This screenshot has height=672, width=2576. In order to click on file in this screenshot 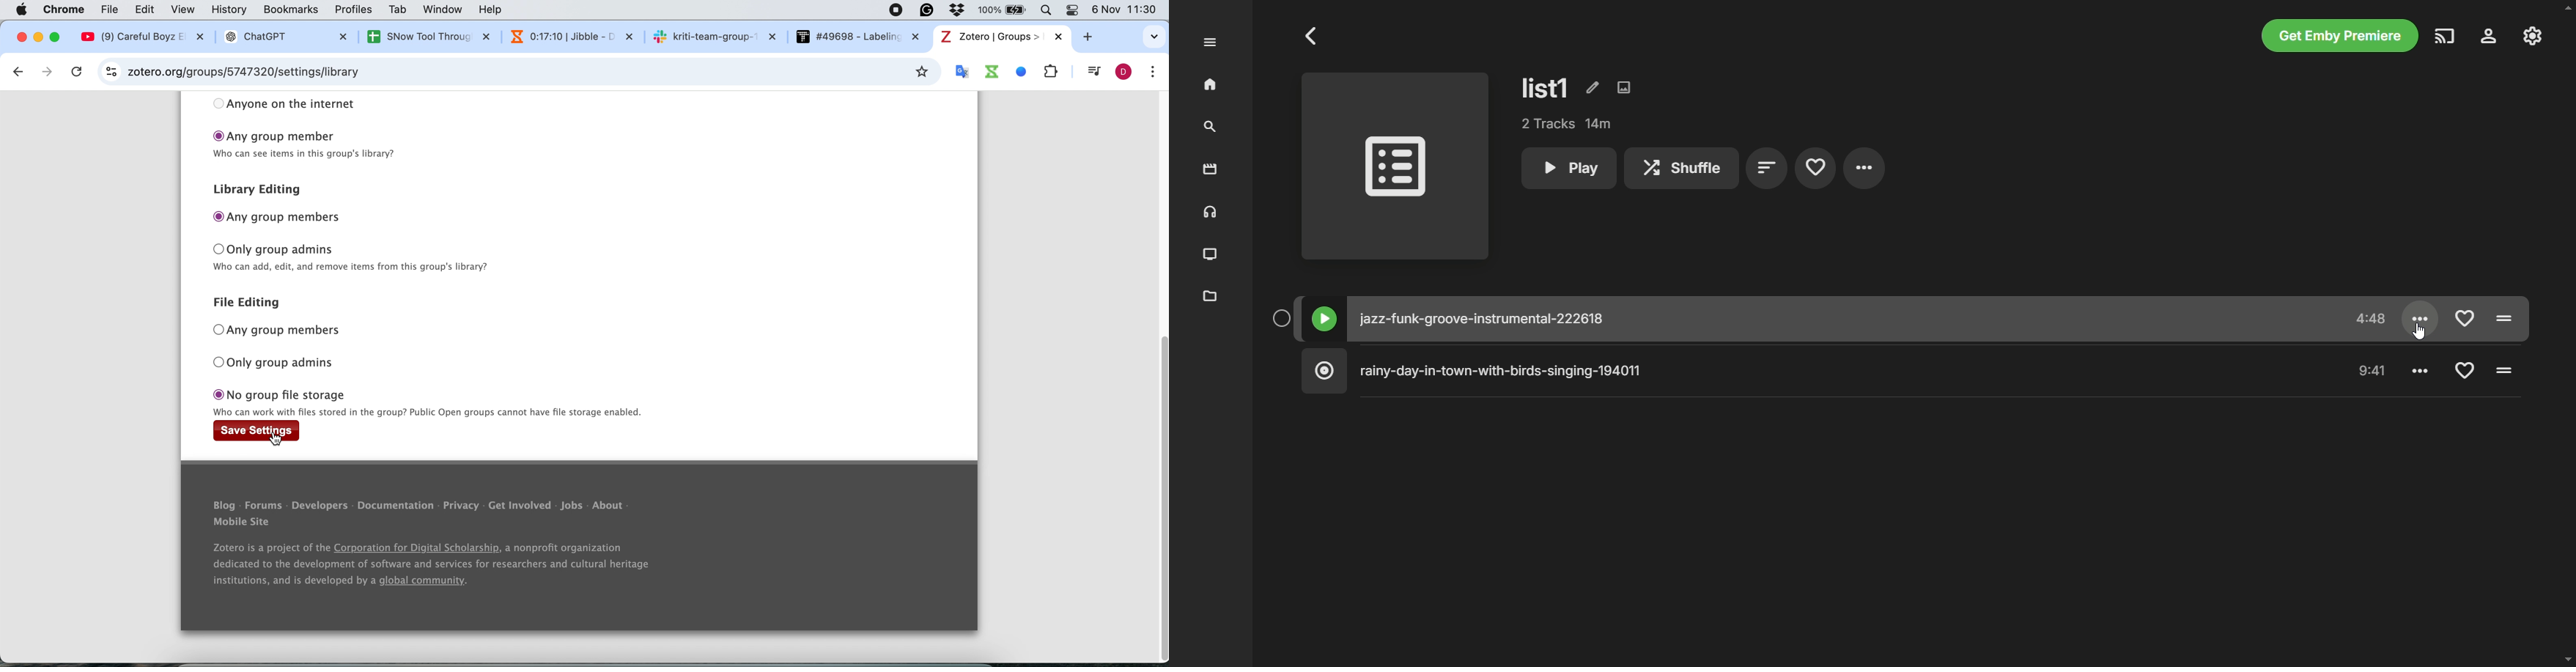, I will do `click(113, 9)`.